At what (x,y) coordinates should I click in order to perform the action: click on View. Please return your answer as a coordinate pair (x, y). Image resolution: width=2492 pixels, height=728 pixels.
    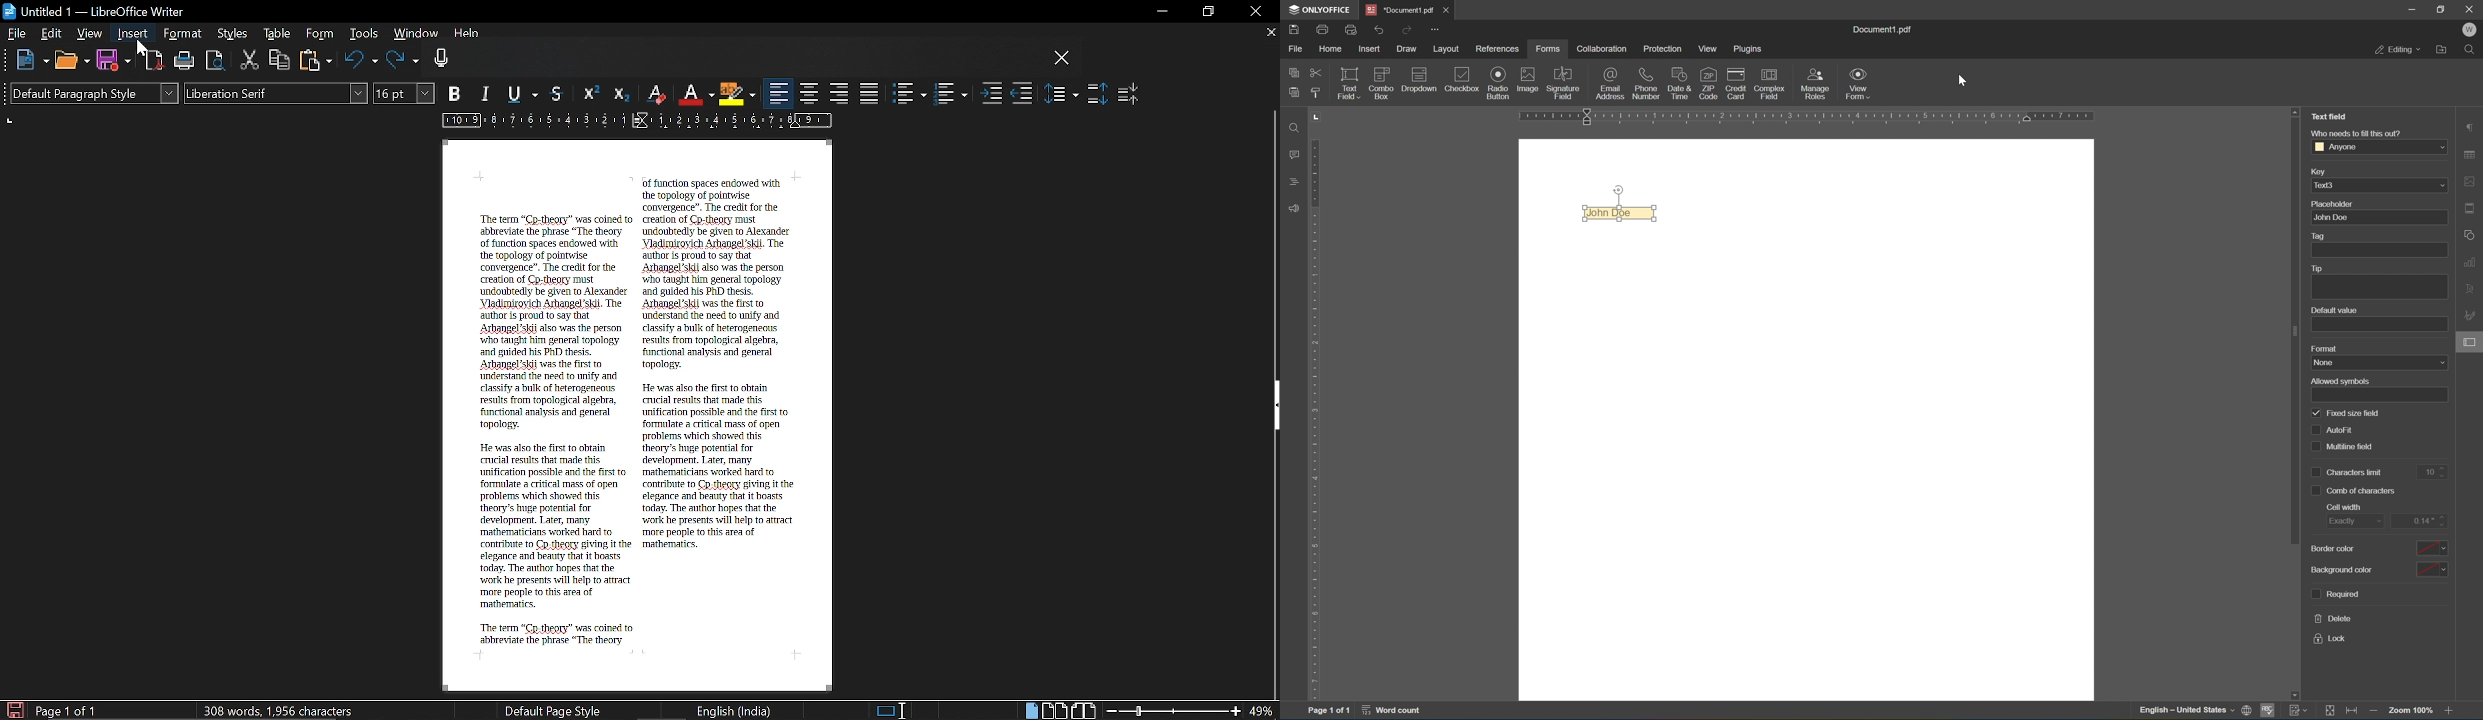
    Looking at the image, I should click on (90, 32).